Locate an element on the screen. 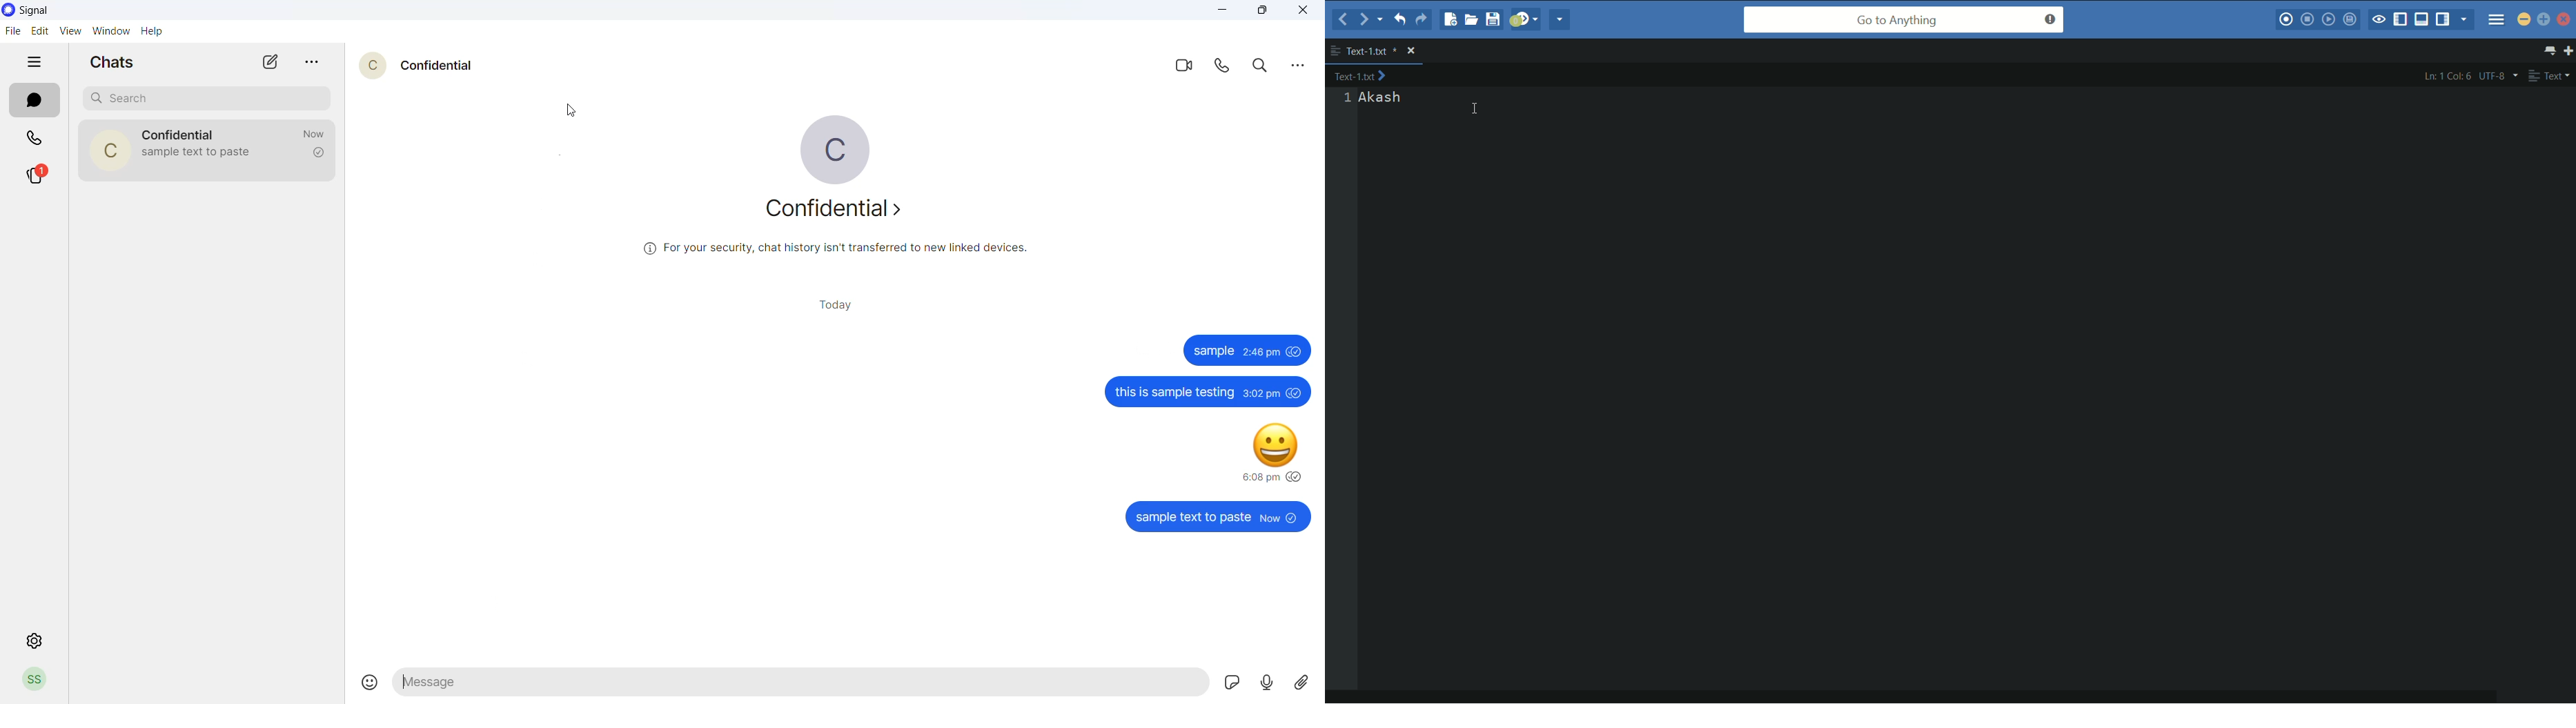 The image size is (2576, 728). file type is located at coordinates (2550, 75).